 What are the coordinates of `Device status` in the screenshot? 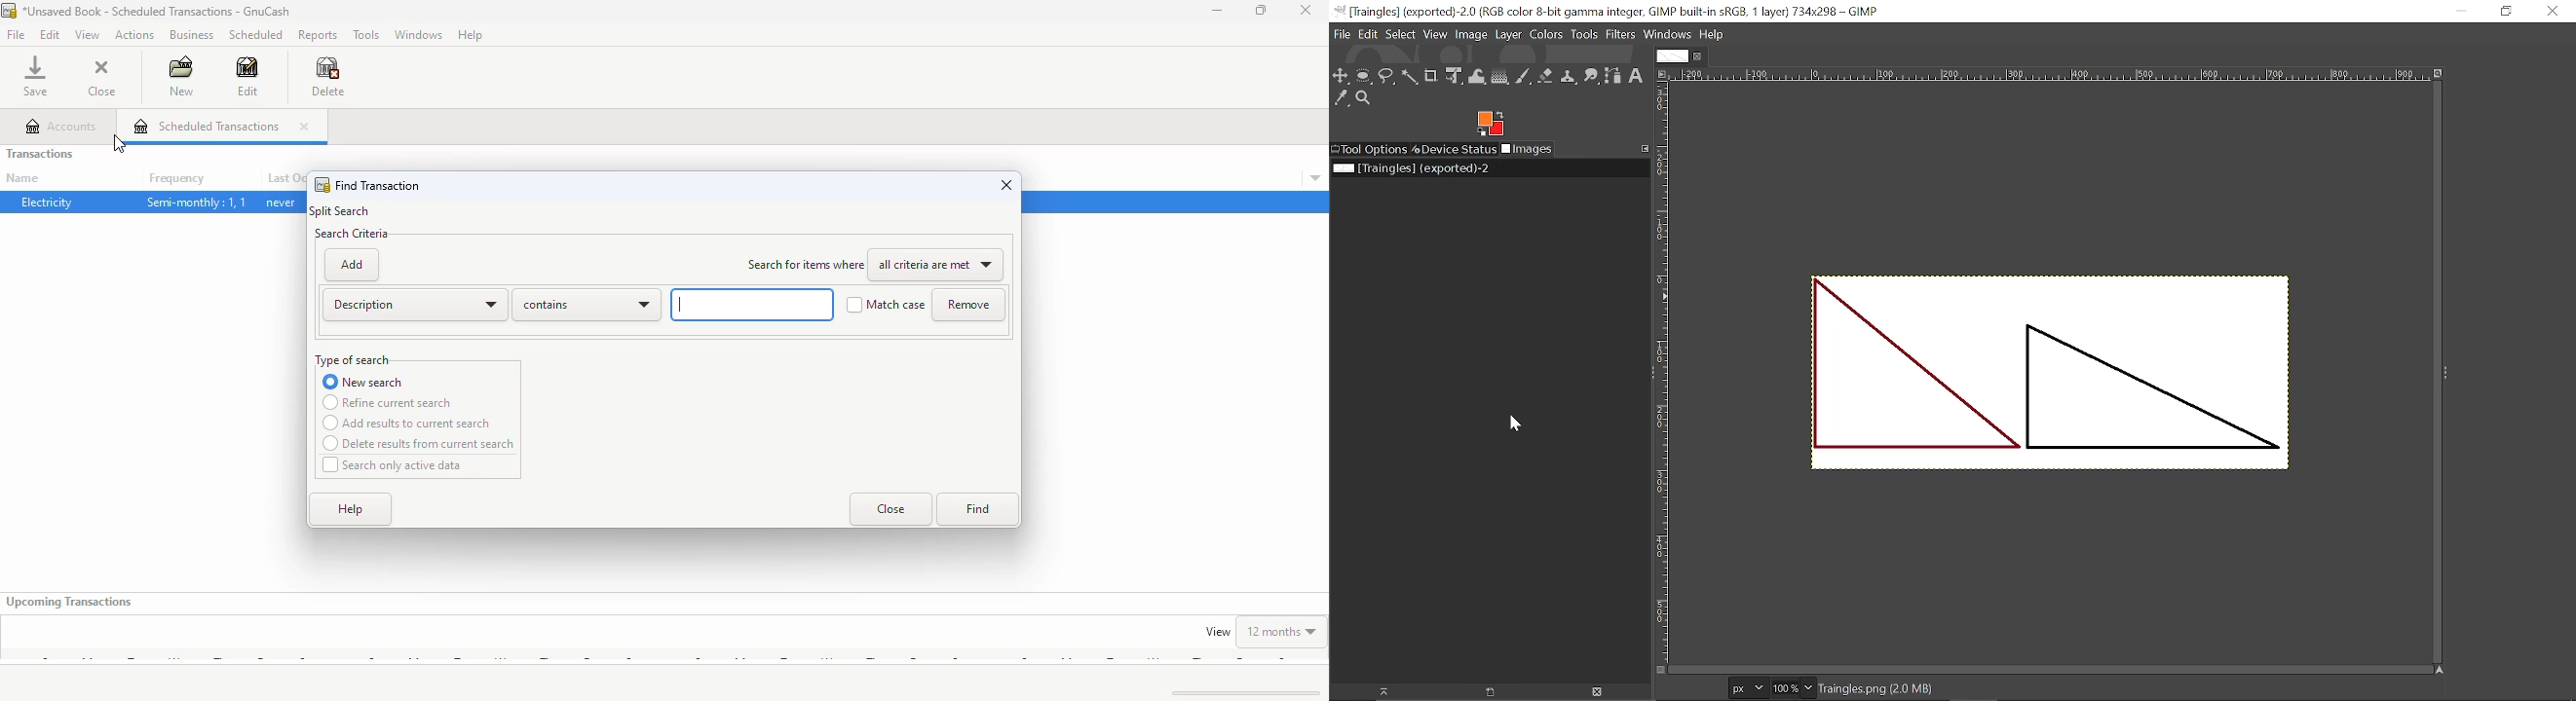 It's located at (1455, 149).